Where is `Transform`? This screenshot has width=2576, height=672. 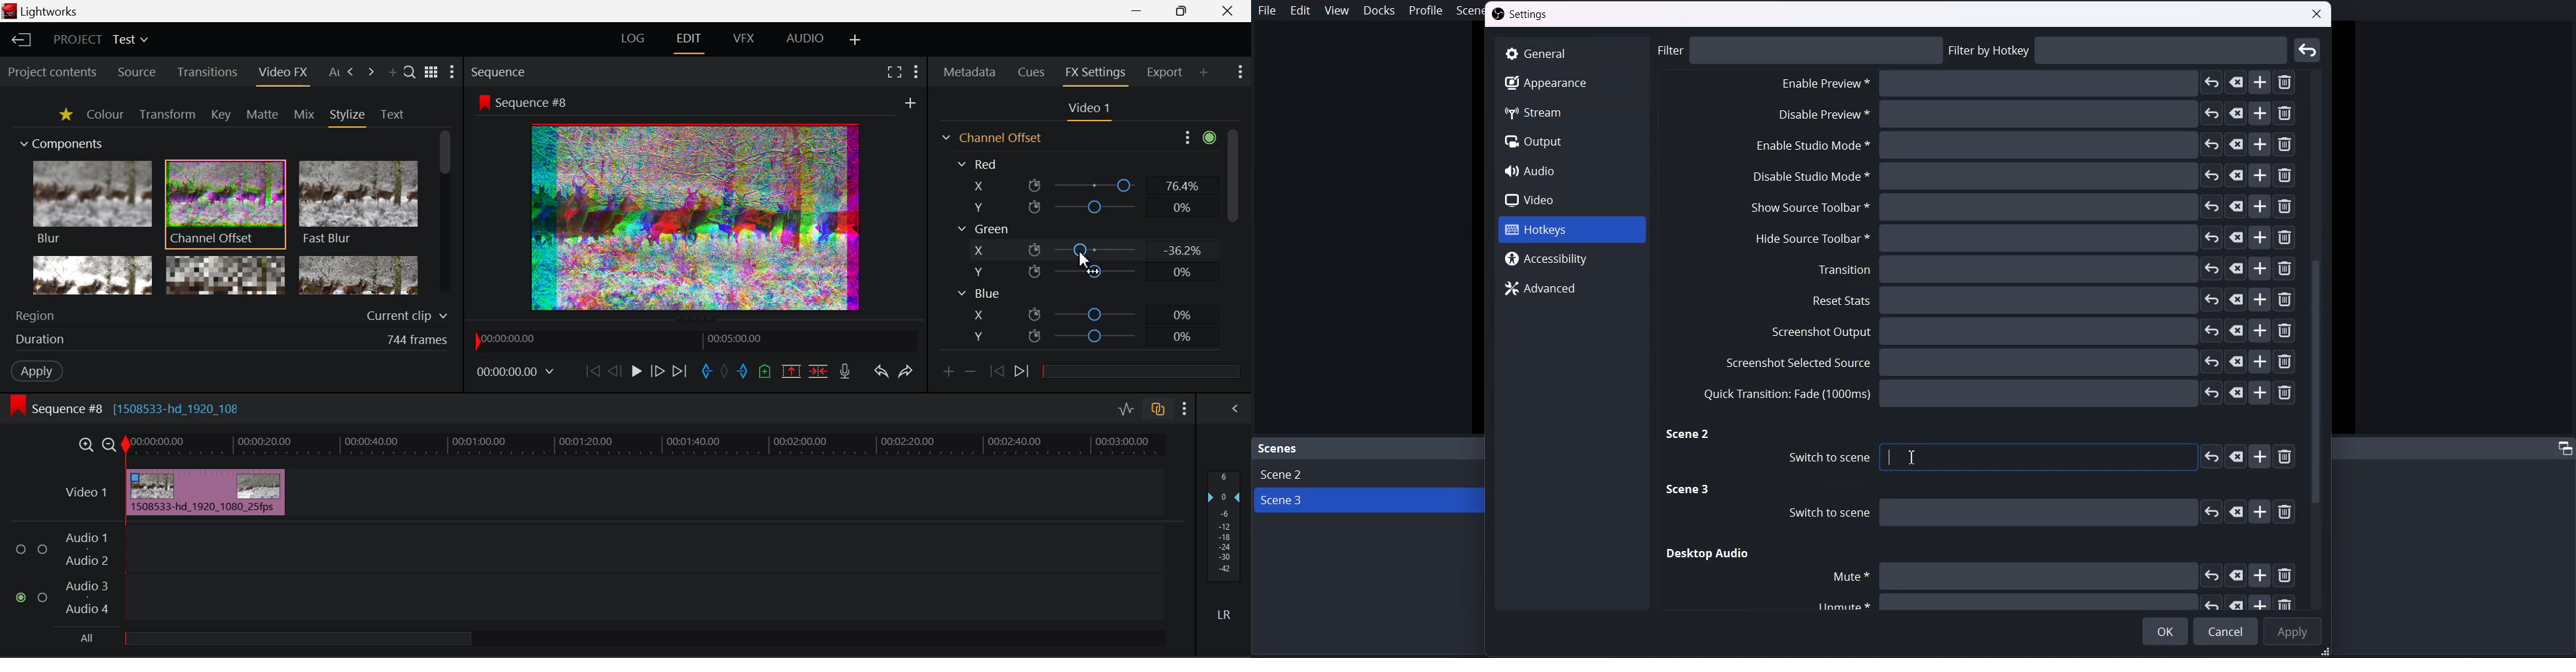
Transform is located at coordinates (167, 115).